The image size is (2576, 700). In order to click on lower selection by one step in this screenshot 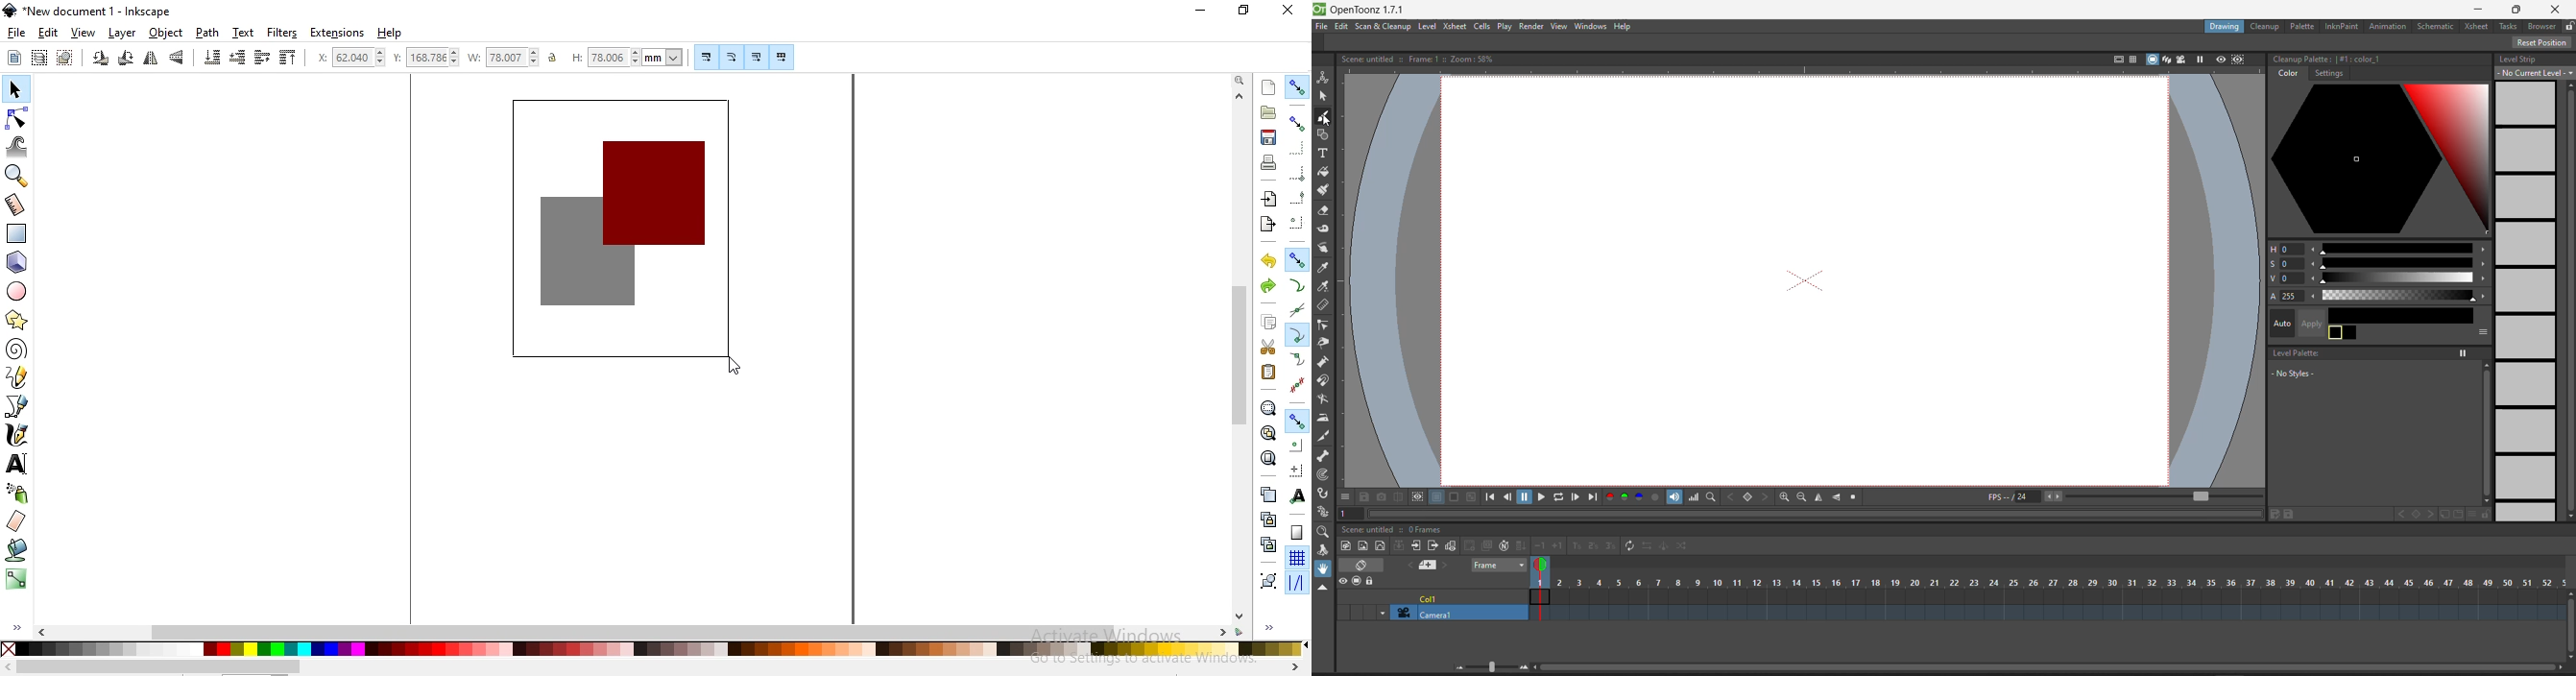, I will do `click(237, 58)`.